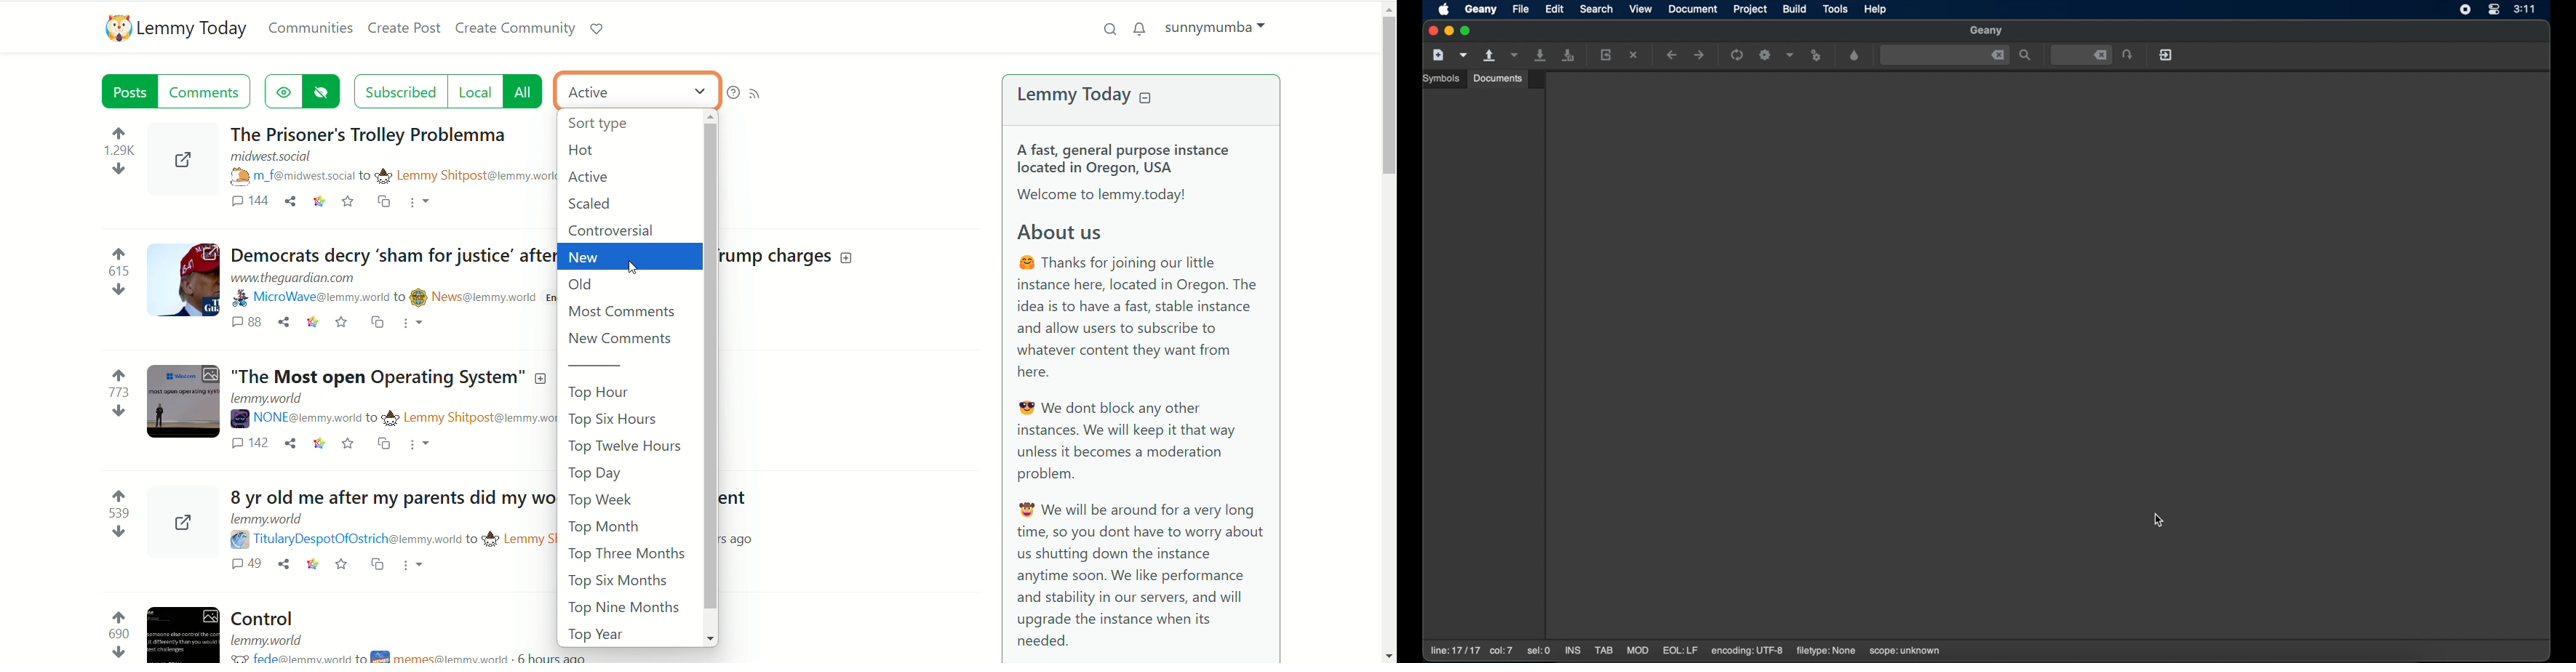 This screenshot has width=2576, height=672. Describe the element at coordinates (628, 311) in the screenshot. I see `most comments` at that location.